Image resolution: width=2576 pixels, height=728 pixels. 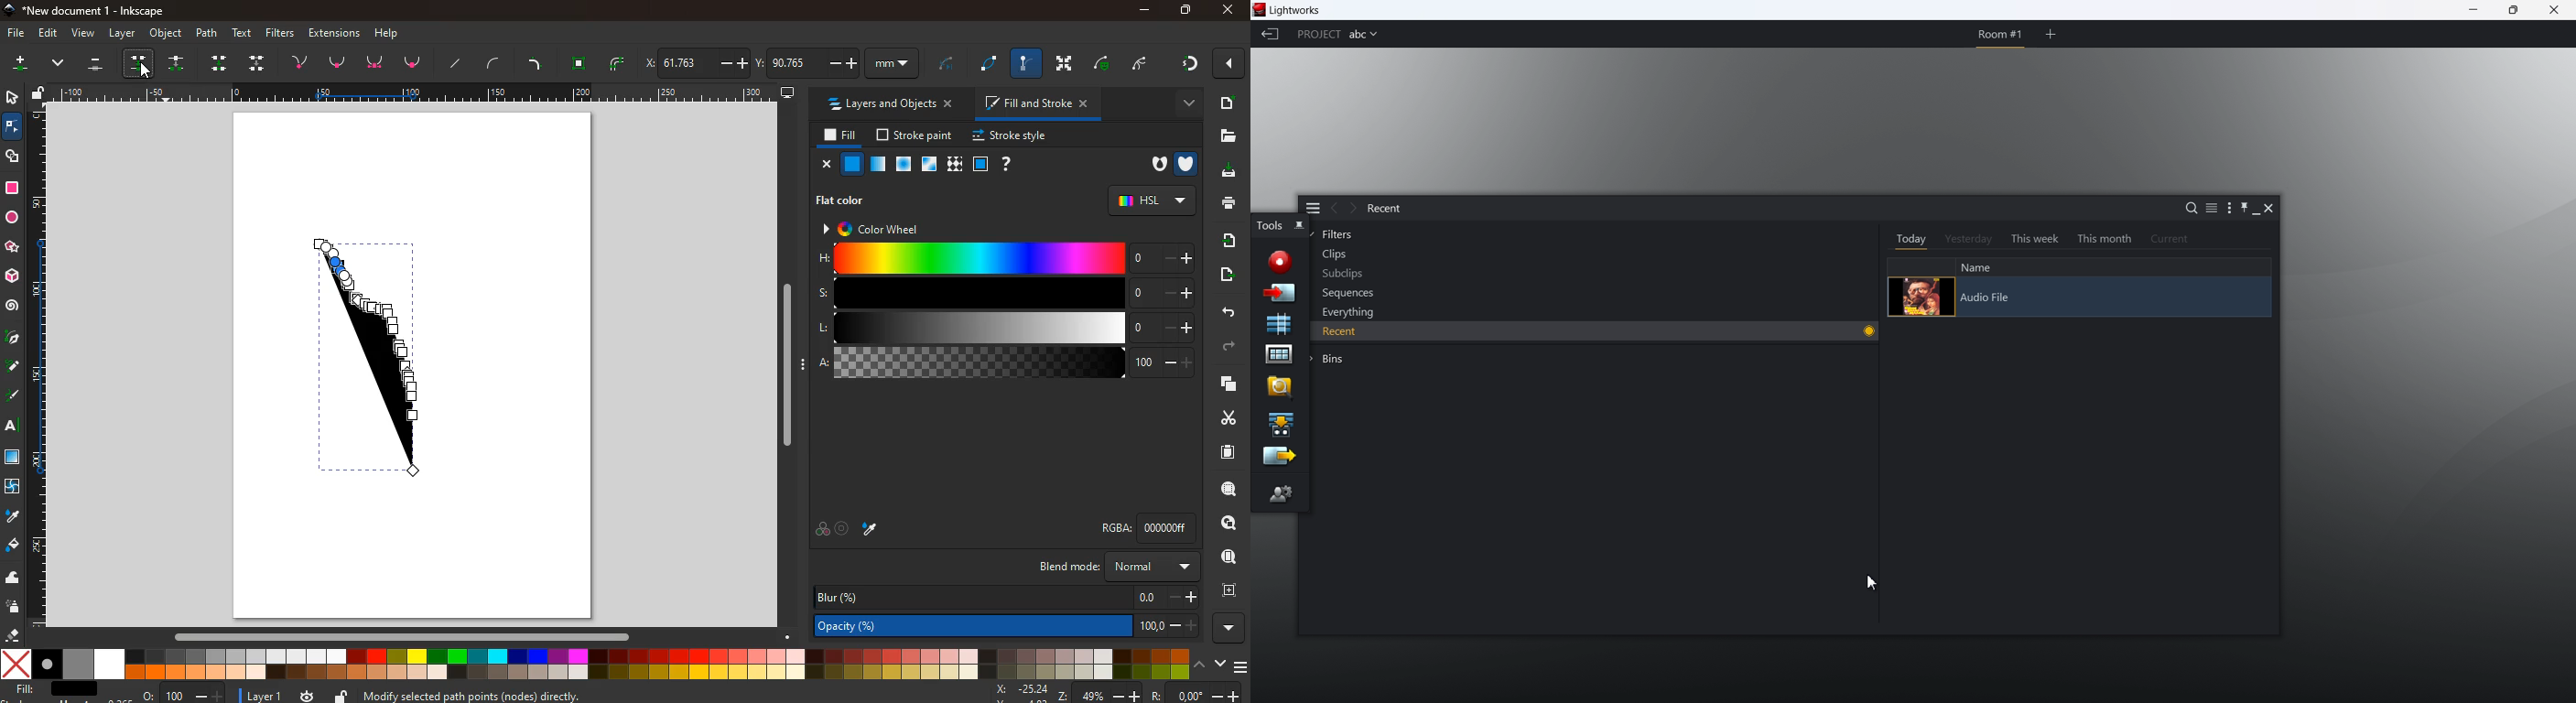 I want to click on audio file imported, so click(x=2079, y=296).